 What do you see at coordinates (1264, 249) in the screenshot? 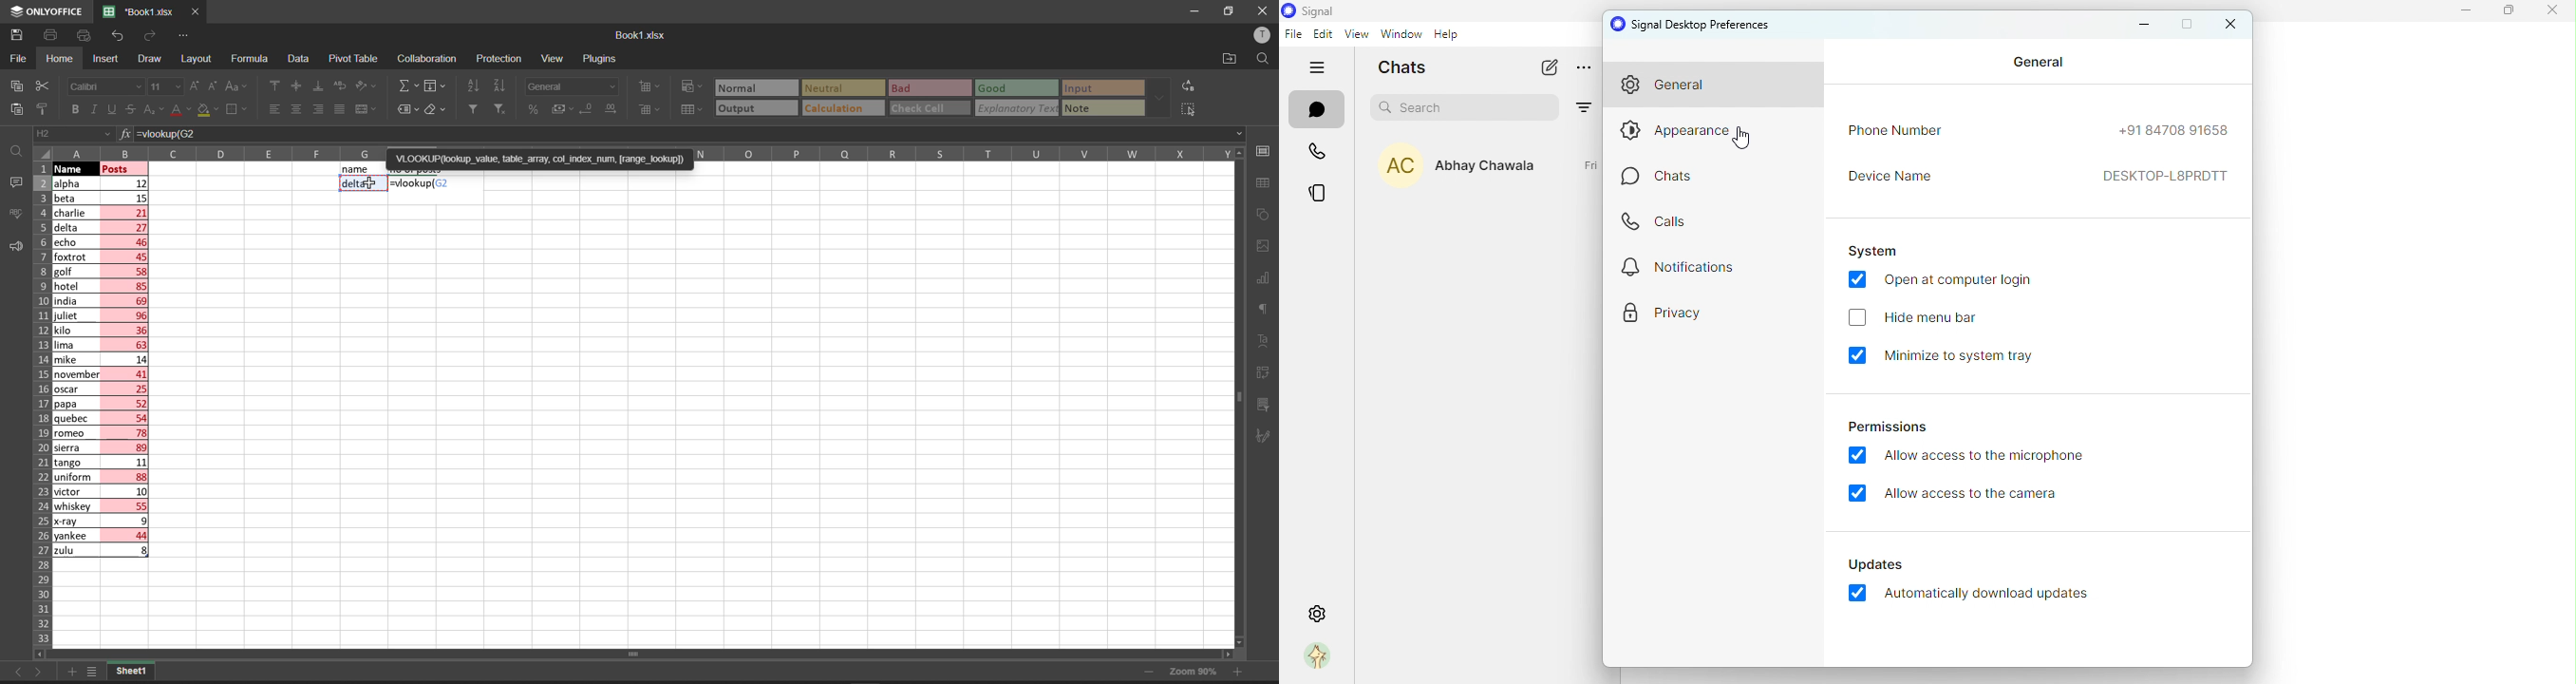
I see `image settings` at bounding box center [1264, 249].